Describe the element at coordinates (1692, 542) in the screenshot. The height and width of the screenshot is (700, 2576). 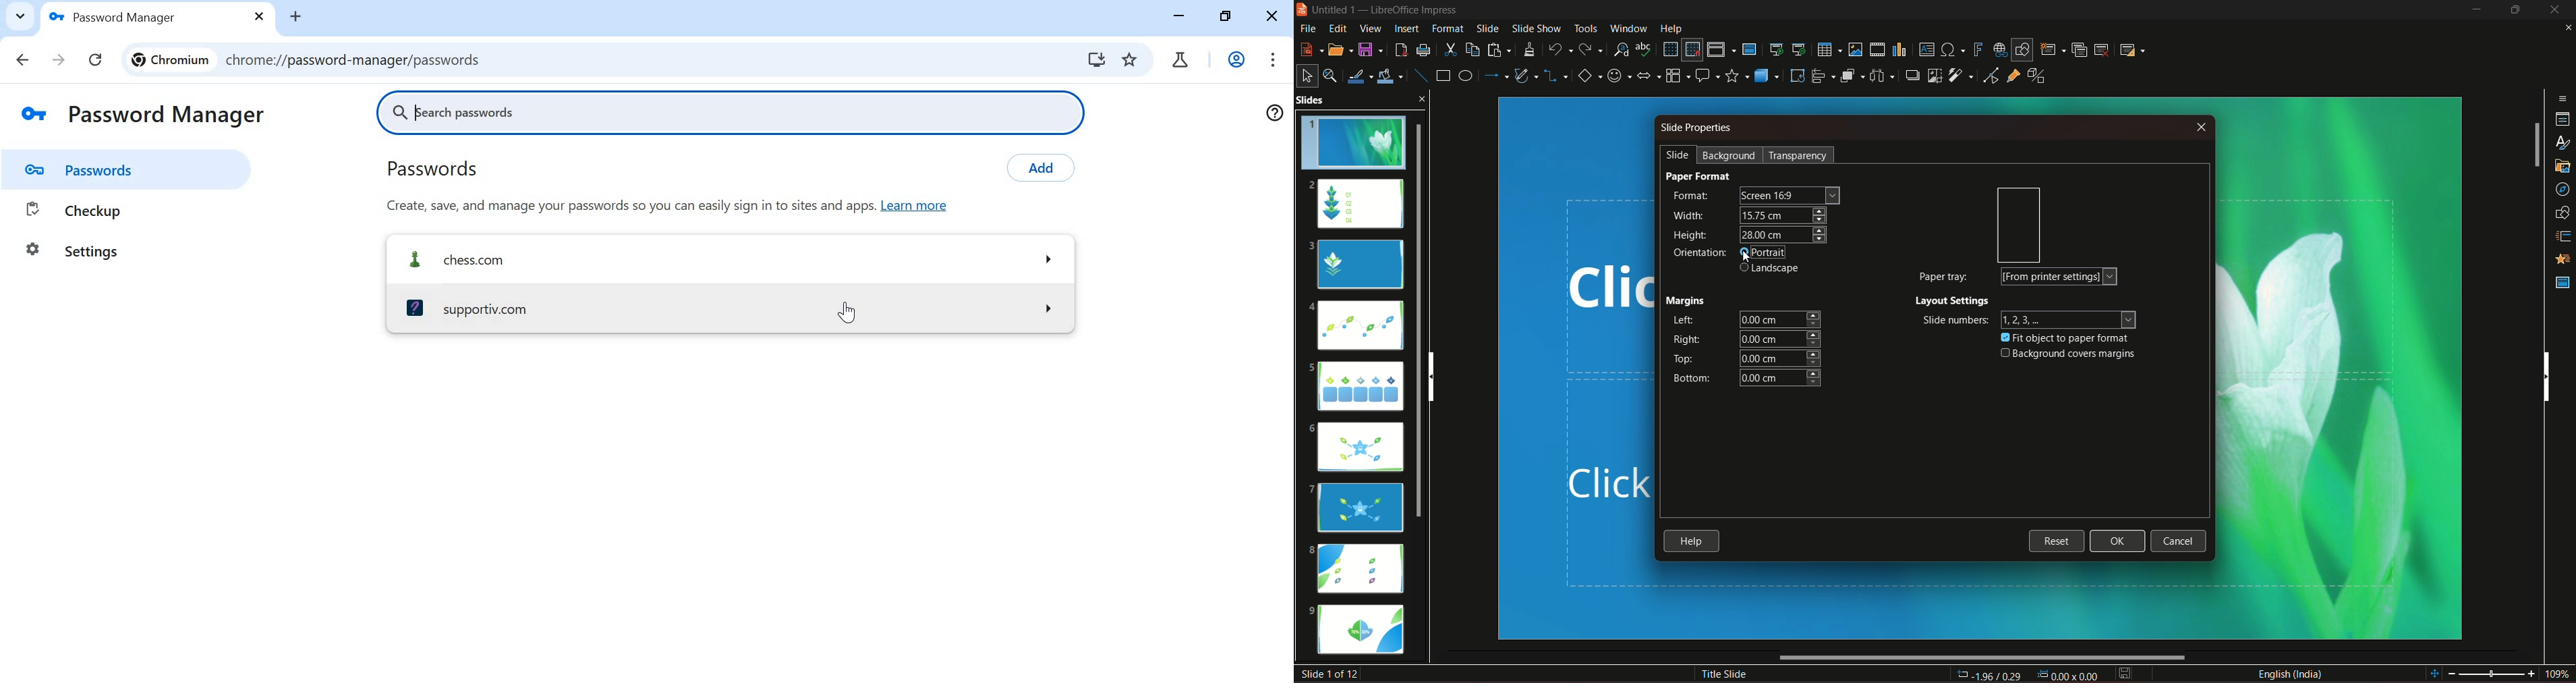
I see `help` at that location.